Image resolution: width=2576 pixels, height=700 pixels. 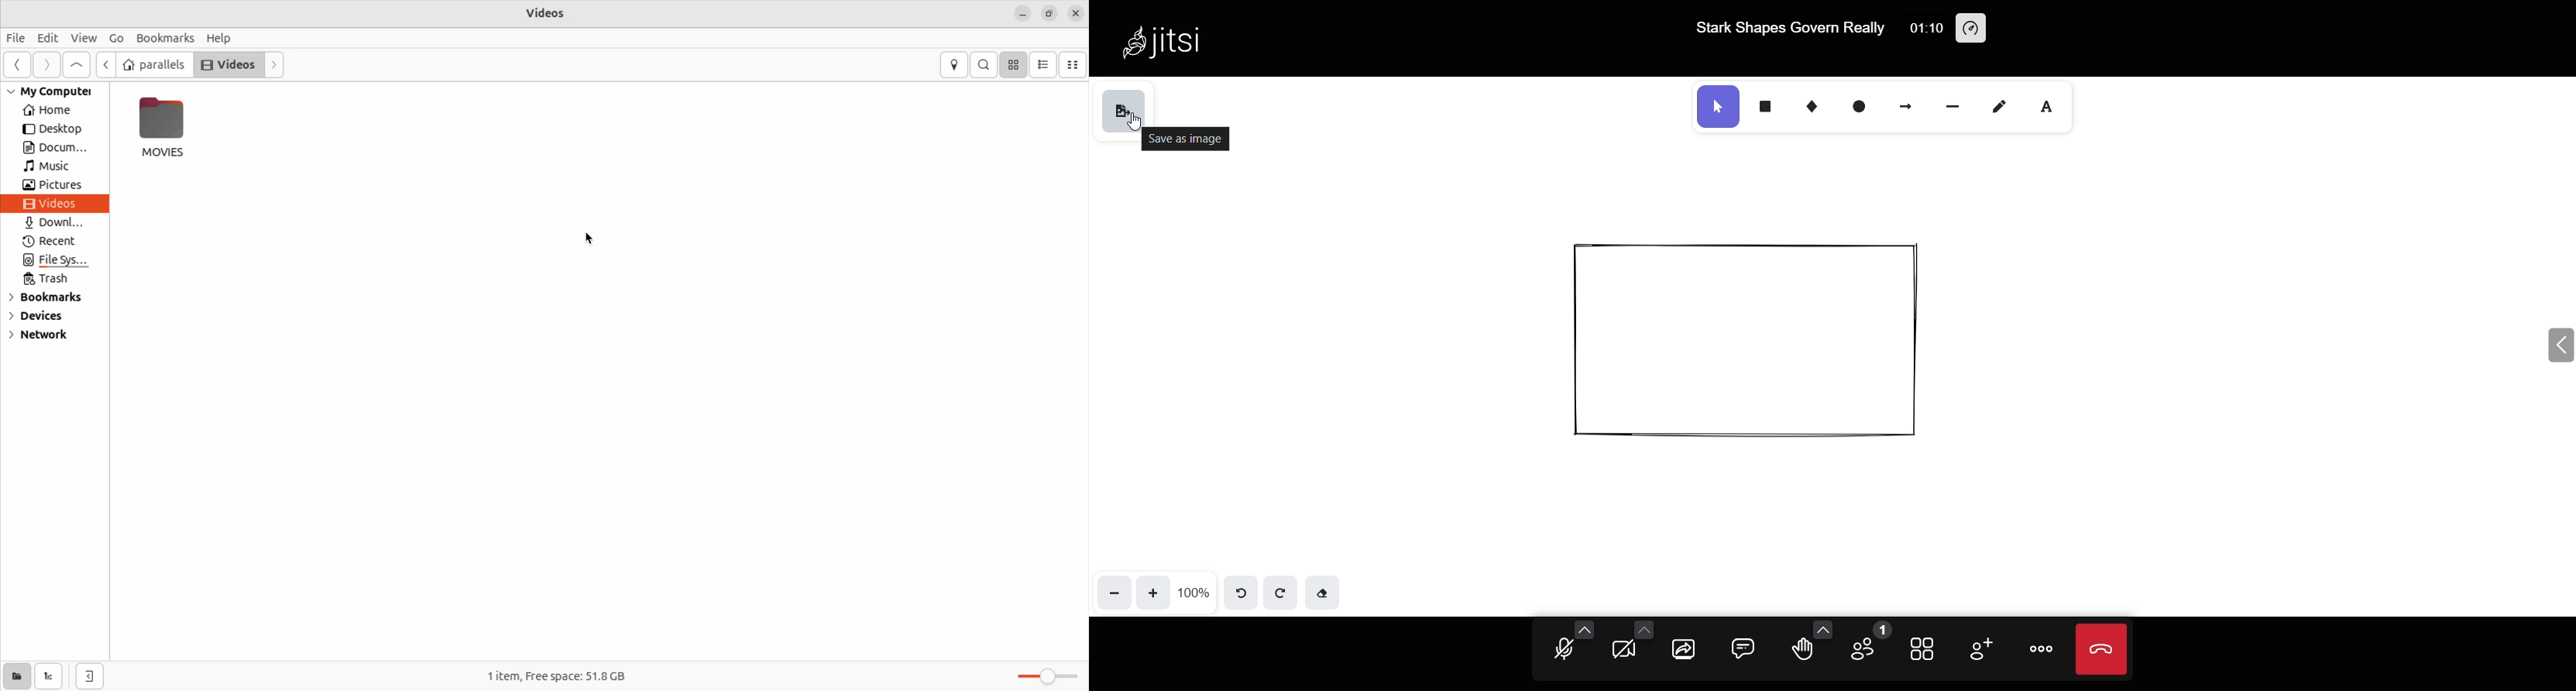 What do you see at coordinates (1646, 629) in the screenshot?
I see `more camera option` at bounding box center [1646, 629].